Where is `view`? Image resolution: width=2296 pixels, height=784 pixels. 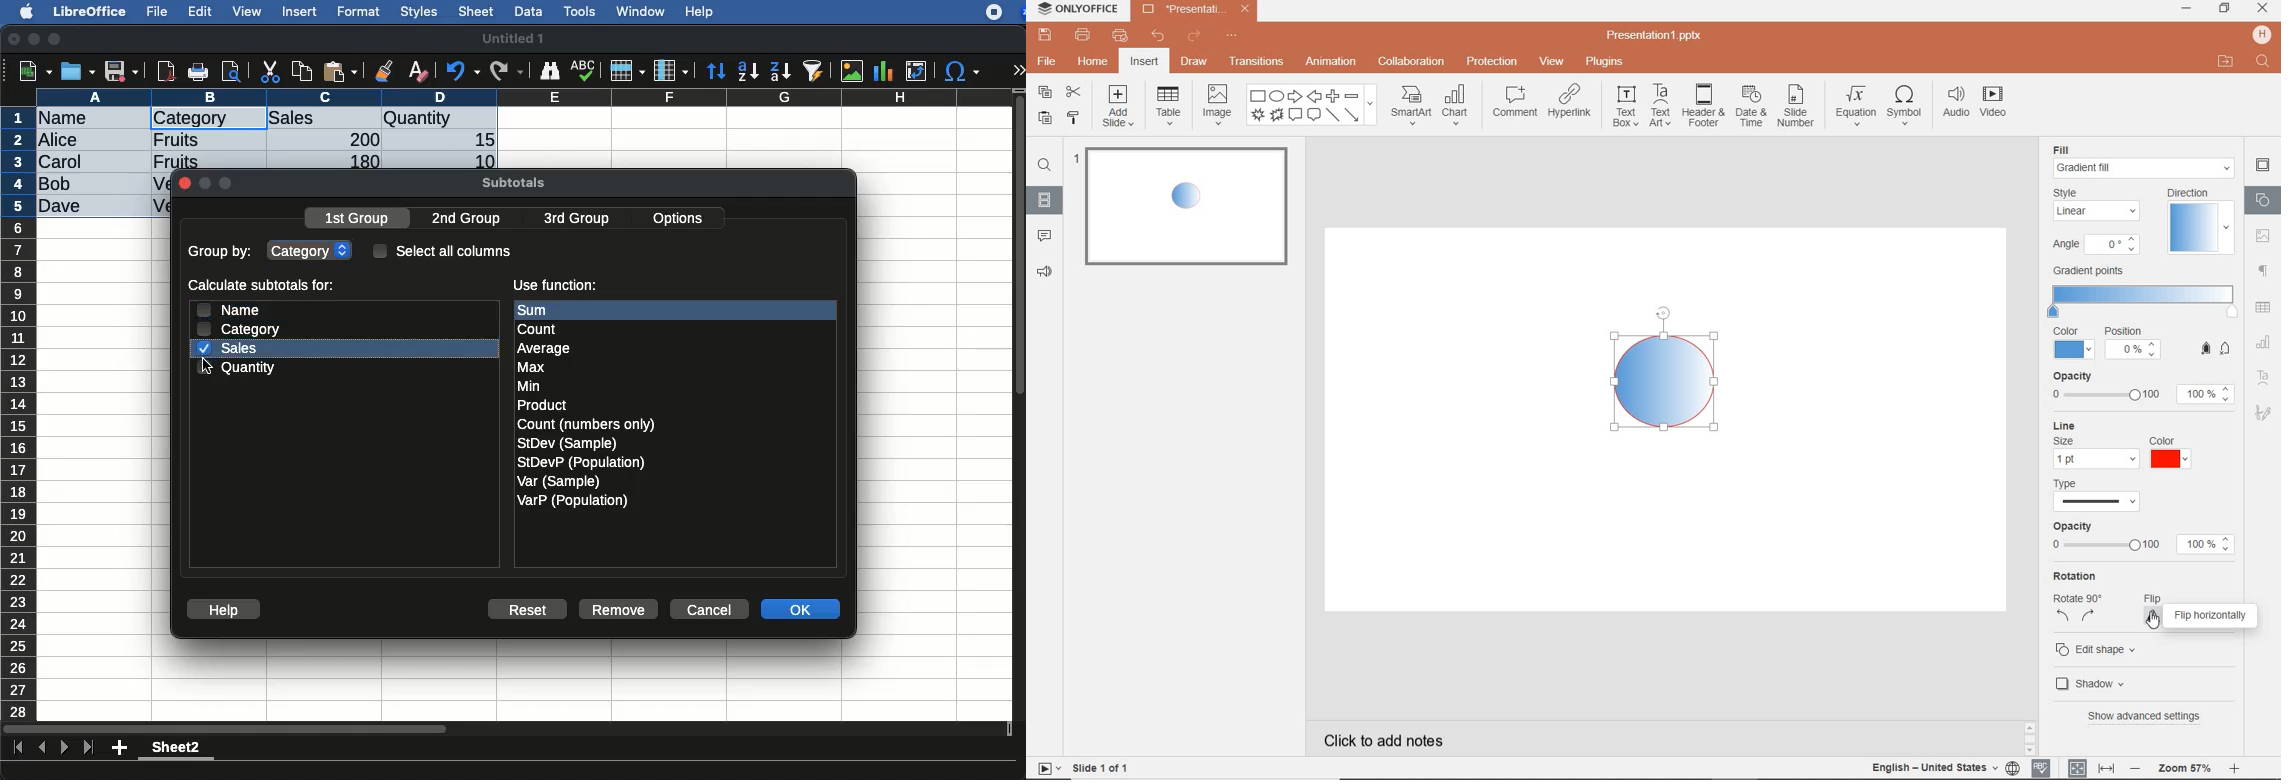
view is located at coordinates (1550, 63).